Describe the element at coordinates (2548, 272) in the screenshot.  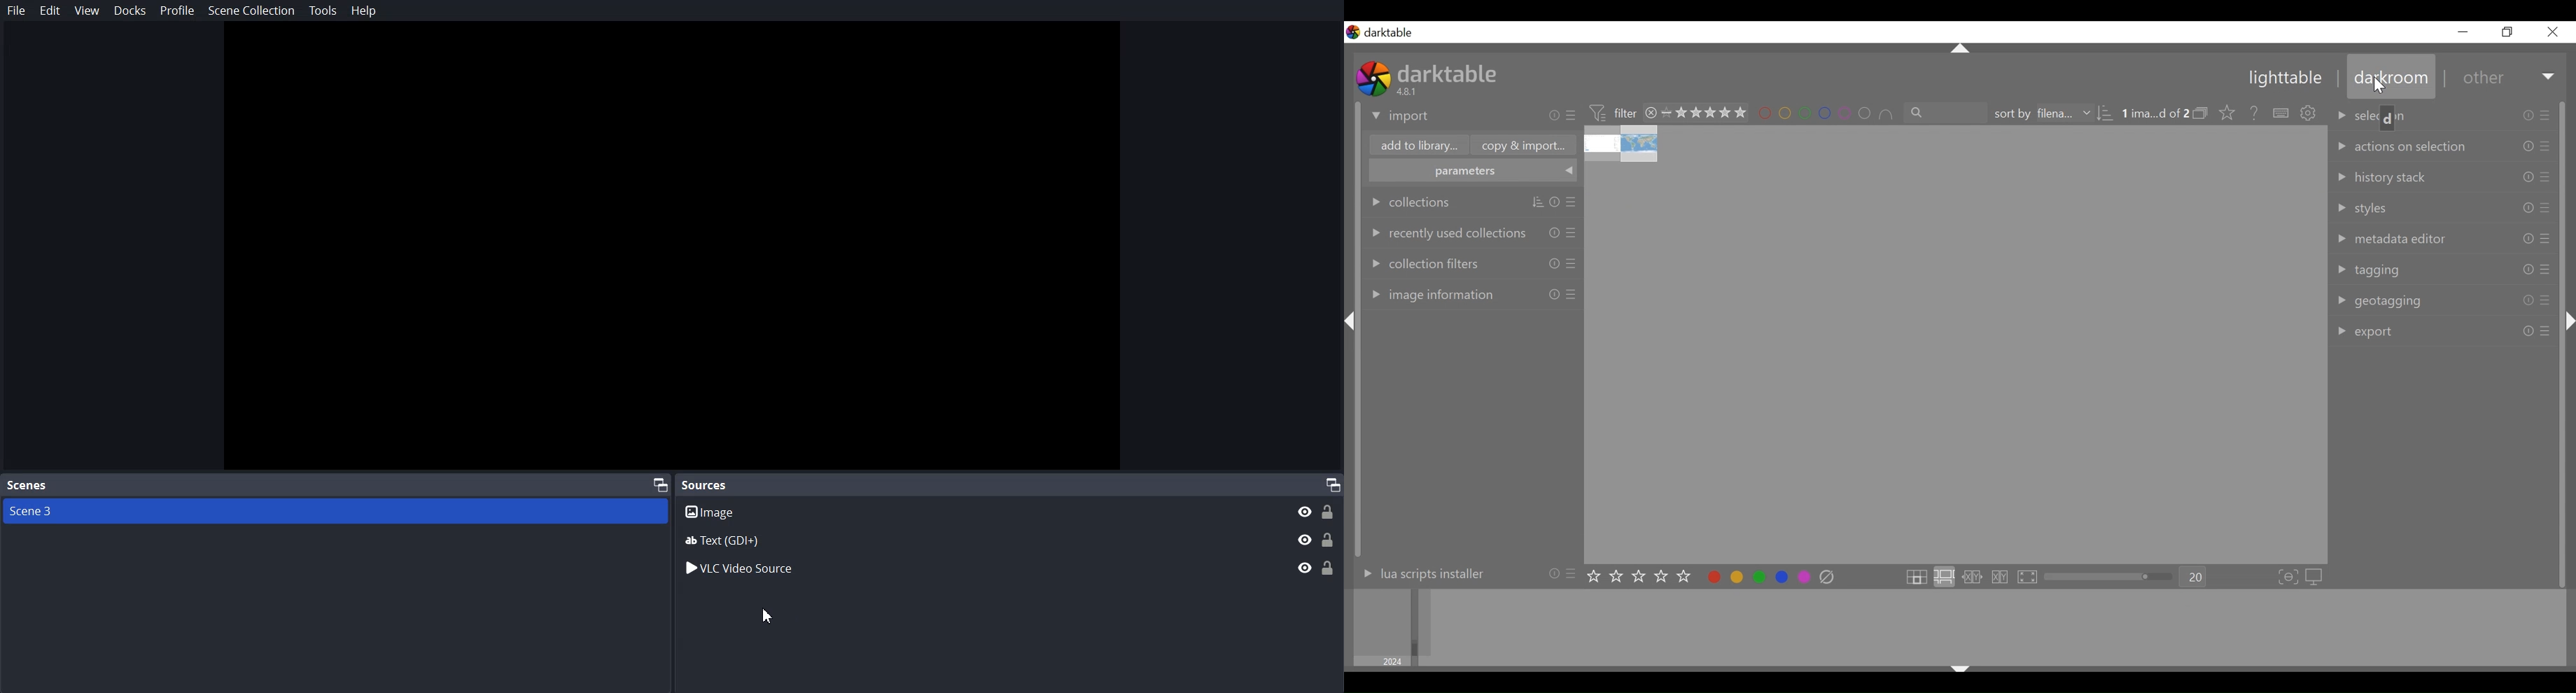
I see `` at that location.